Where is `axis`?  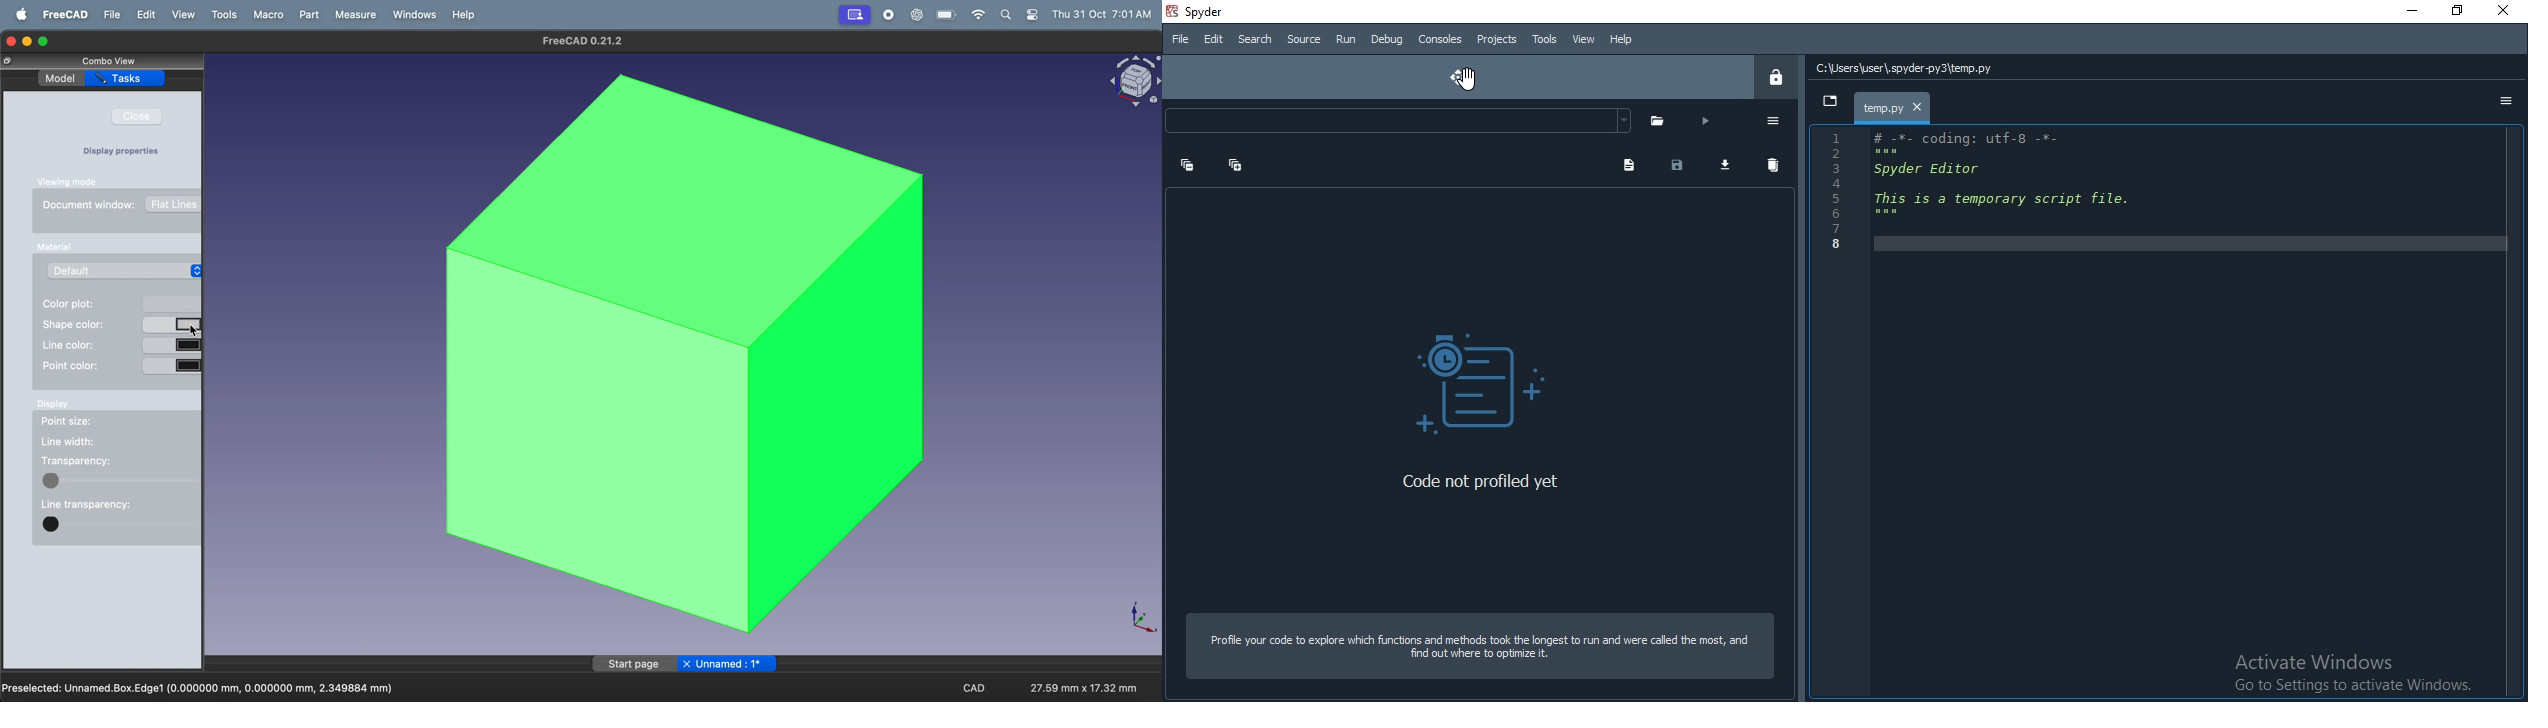
axis is located at coordinates (1138, 617).